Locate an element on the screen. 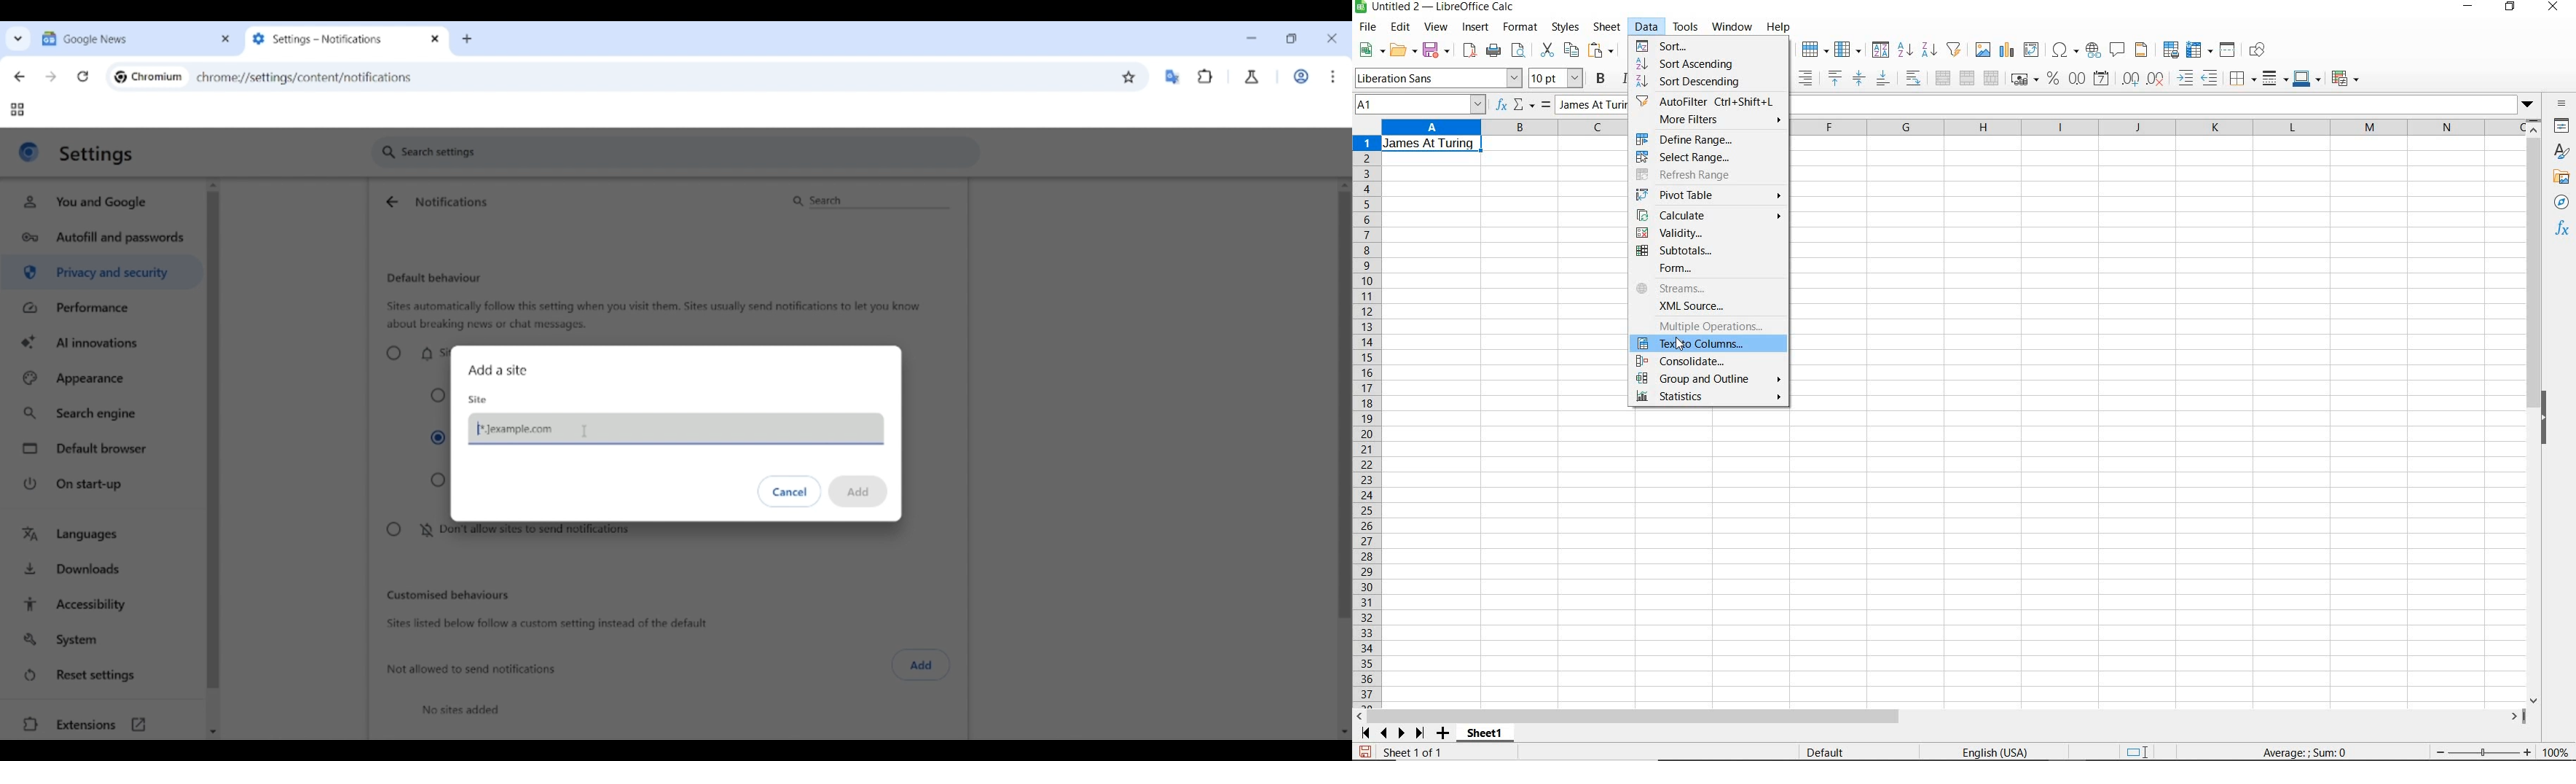 The height and width of the screenshot is (784, 2576). xml source is located at coordinates (1708, 307).